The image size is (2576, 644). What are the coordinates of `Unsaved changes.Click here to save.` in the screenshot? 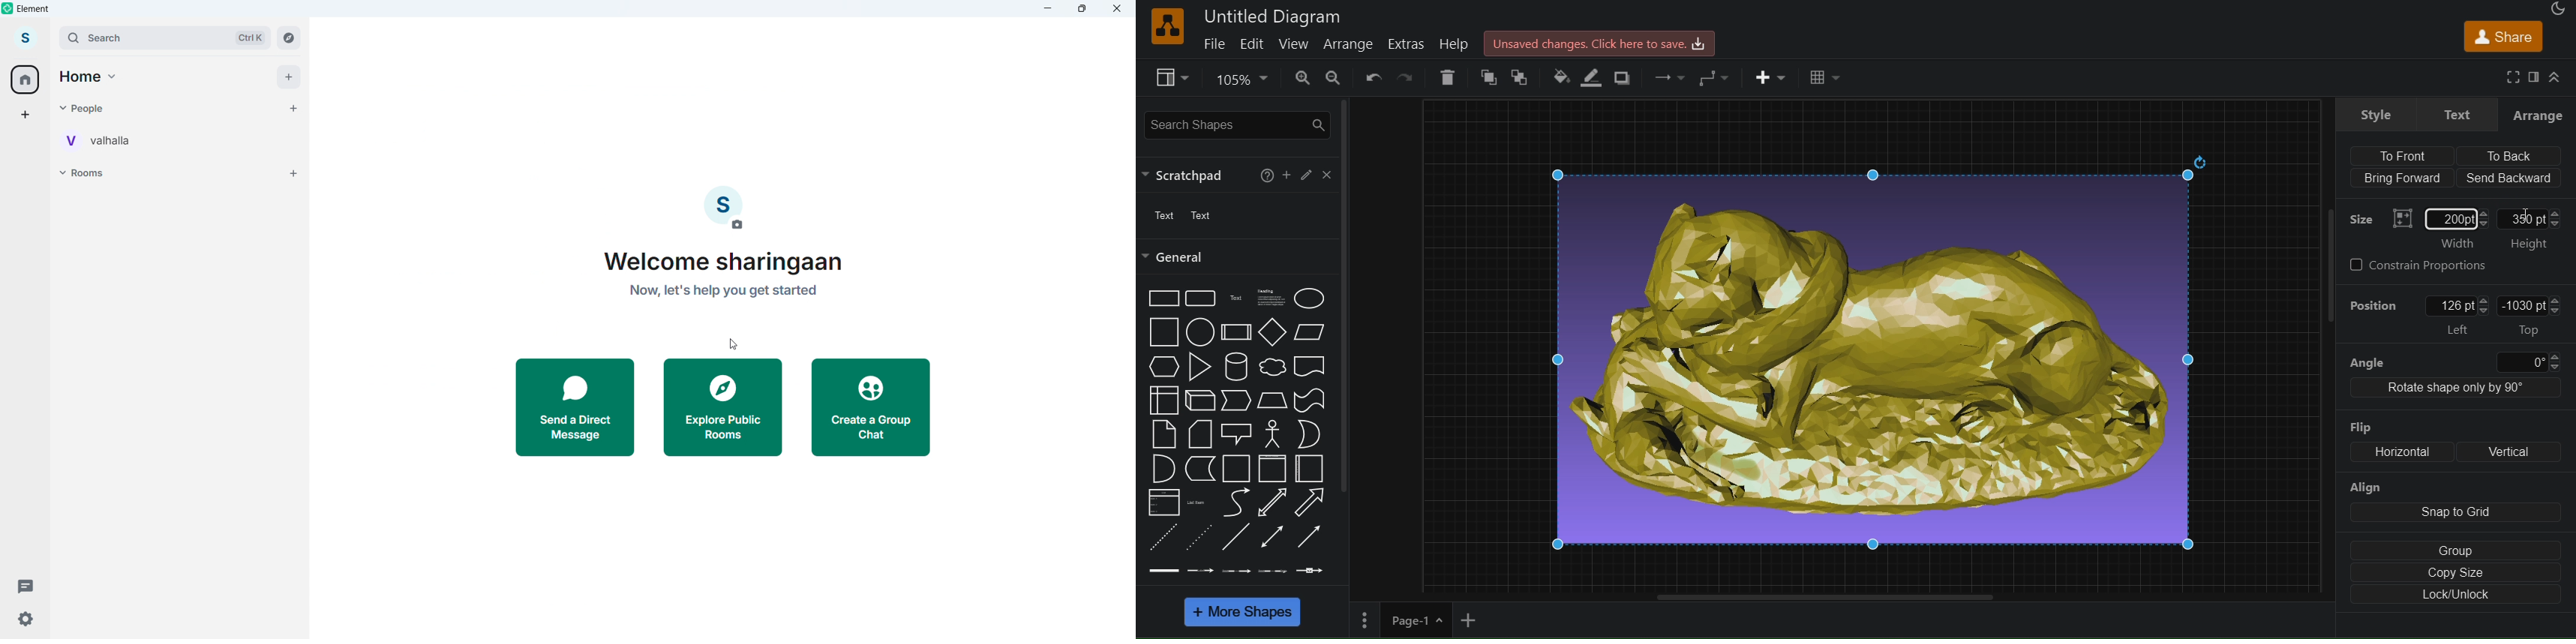 It's located at (1599, 42).